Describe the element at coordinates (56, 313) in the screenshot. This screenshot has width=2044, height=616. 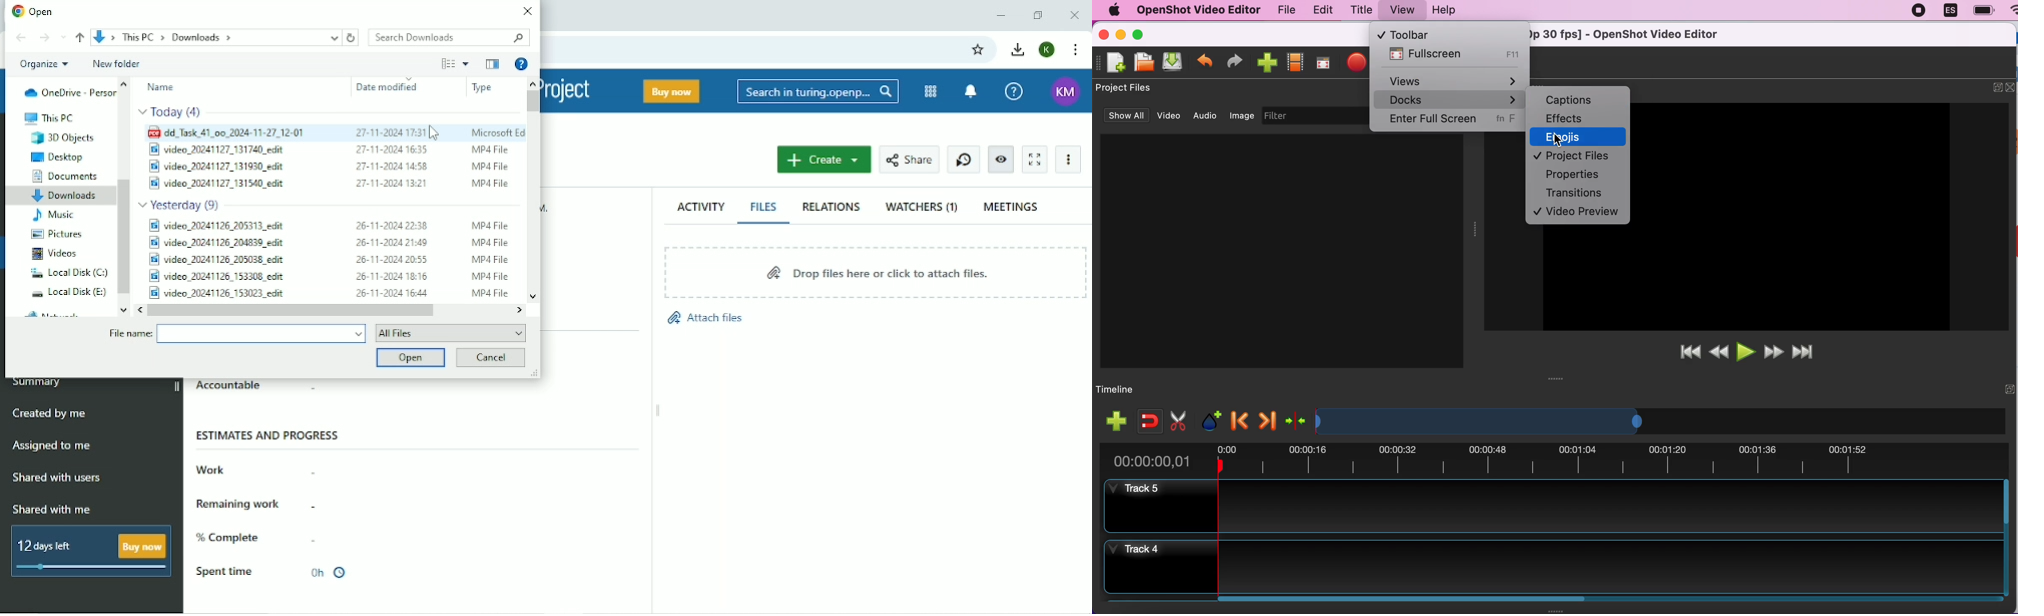
I see `Network` at that location.